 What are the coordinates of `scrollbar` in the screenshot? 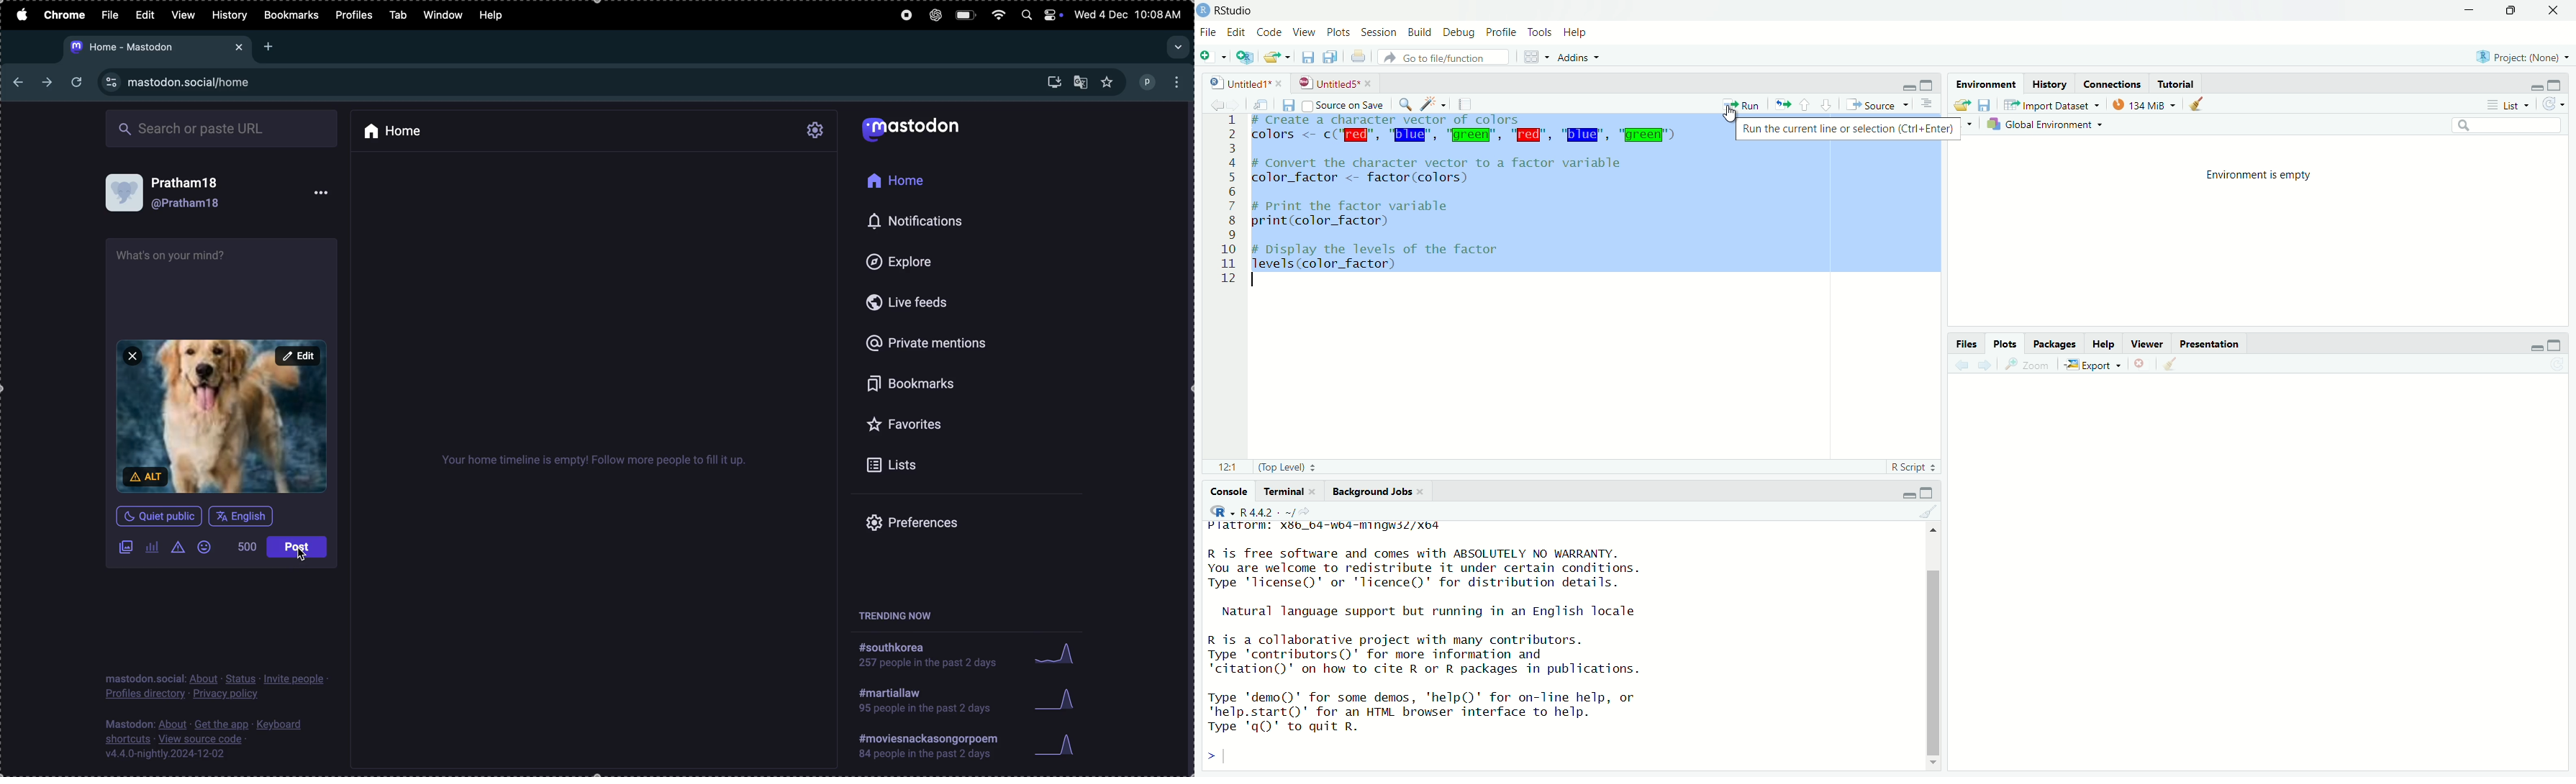 It's located at (1188, 437).